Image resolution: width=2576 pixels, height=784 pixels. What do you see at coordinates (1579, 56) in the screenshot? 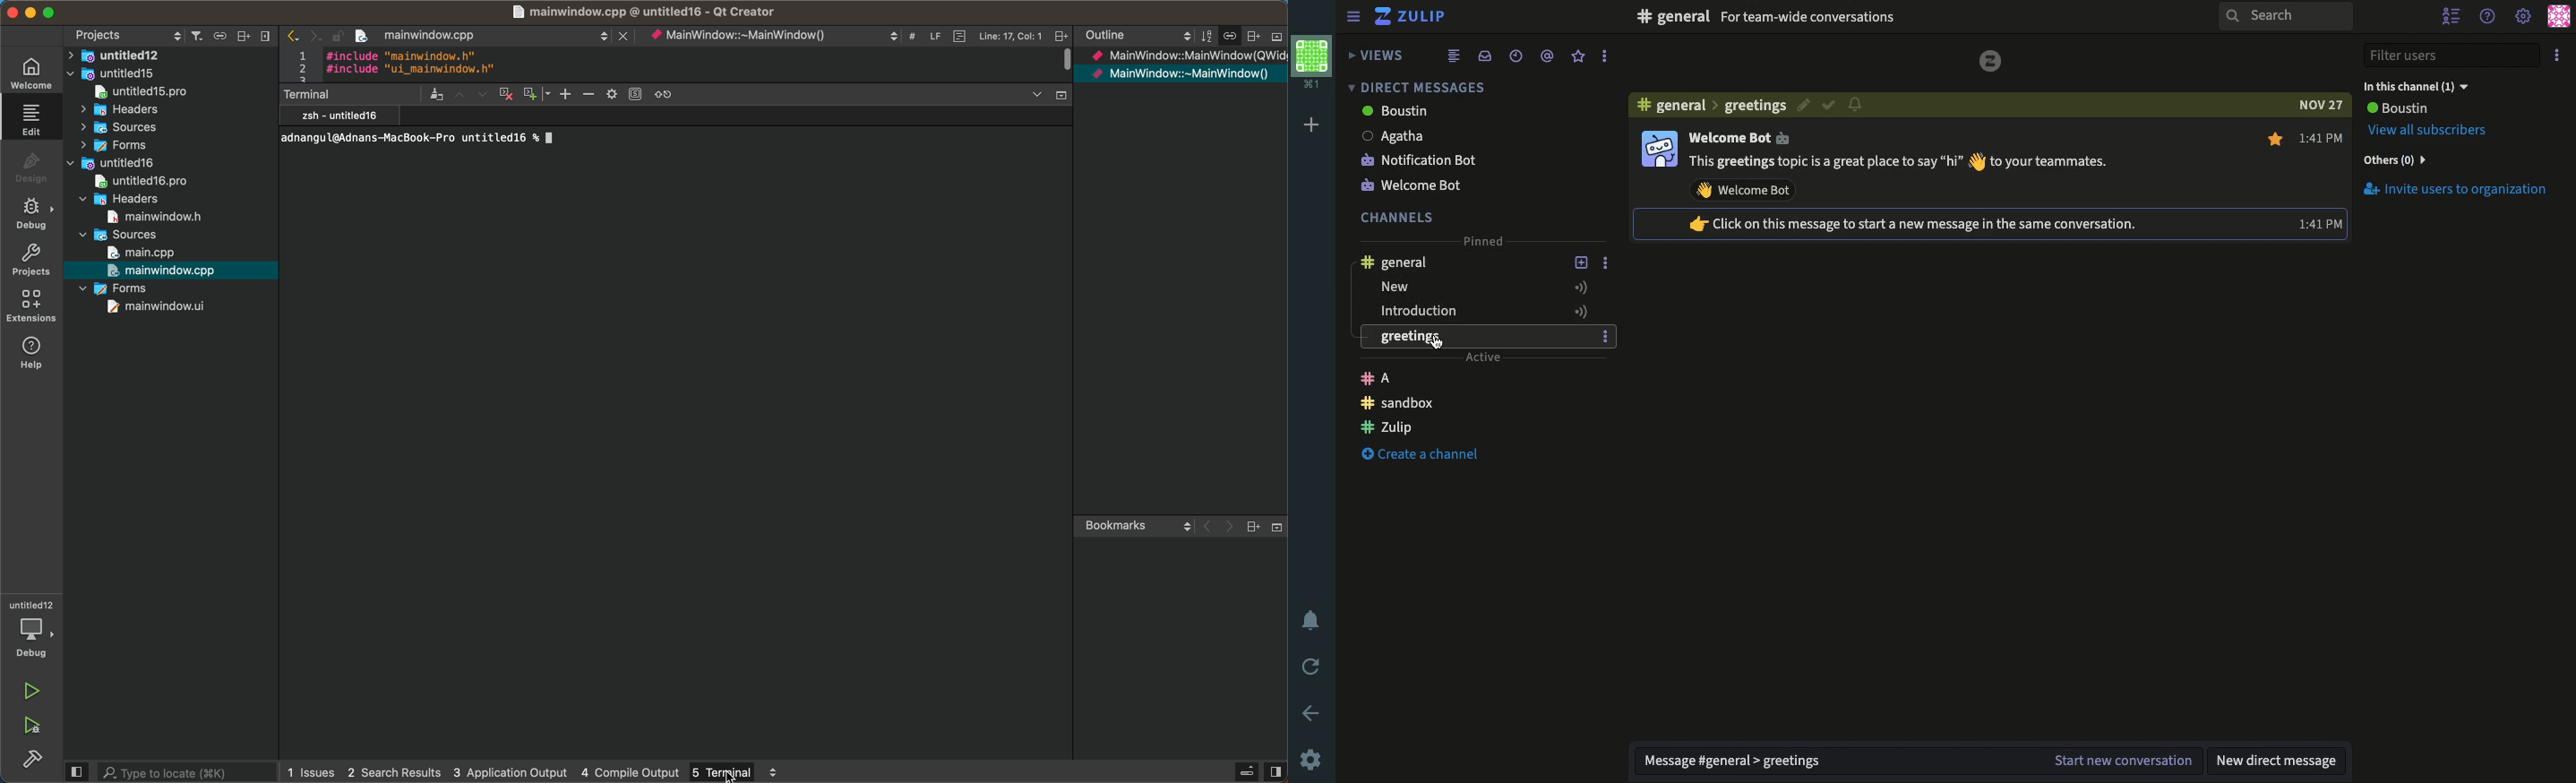
I see `Favorite` at bounding box center [1579, 56].